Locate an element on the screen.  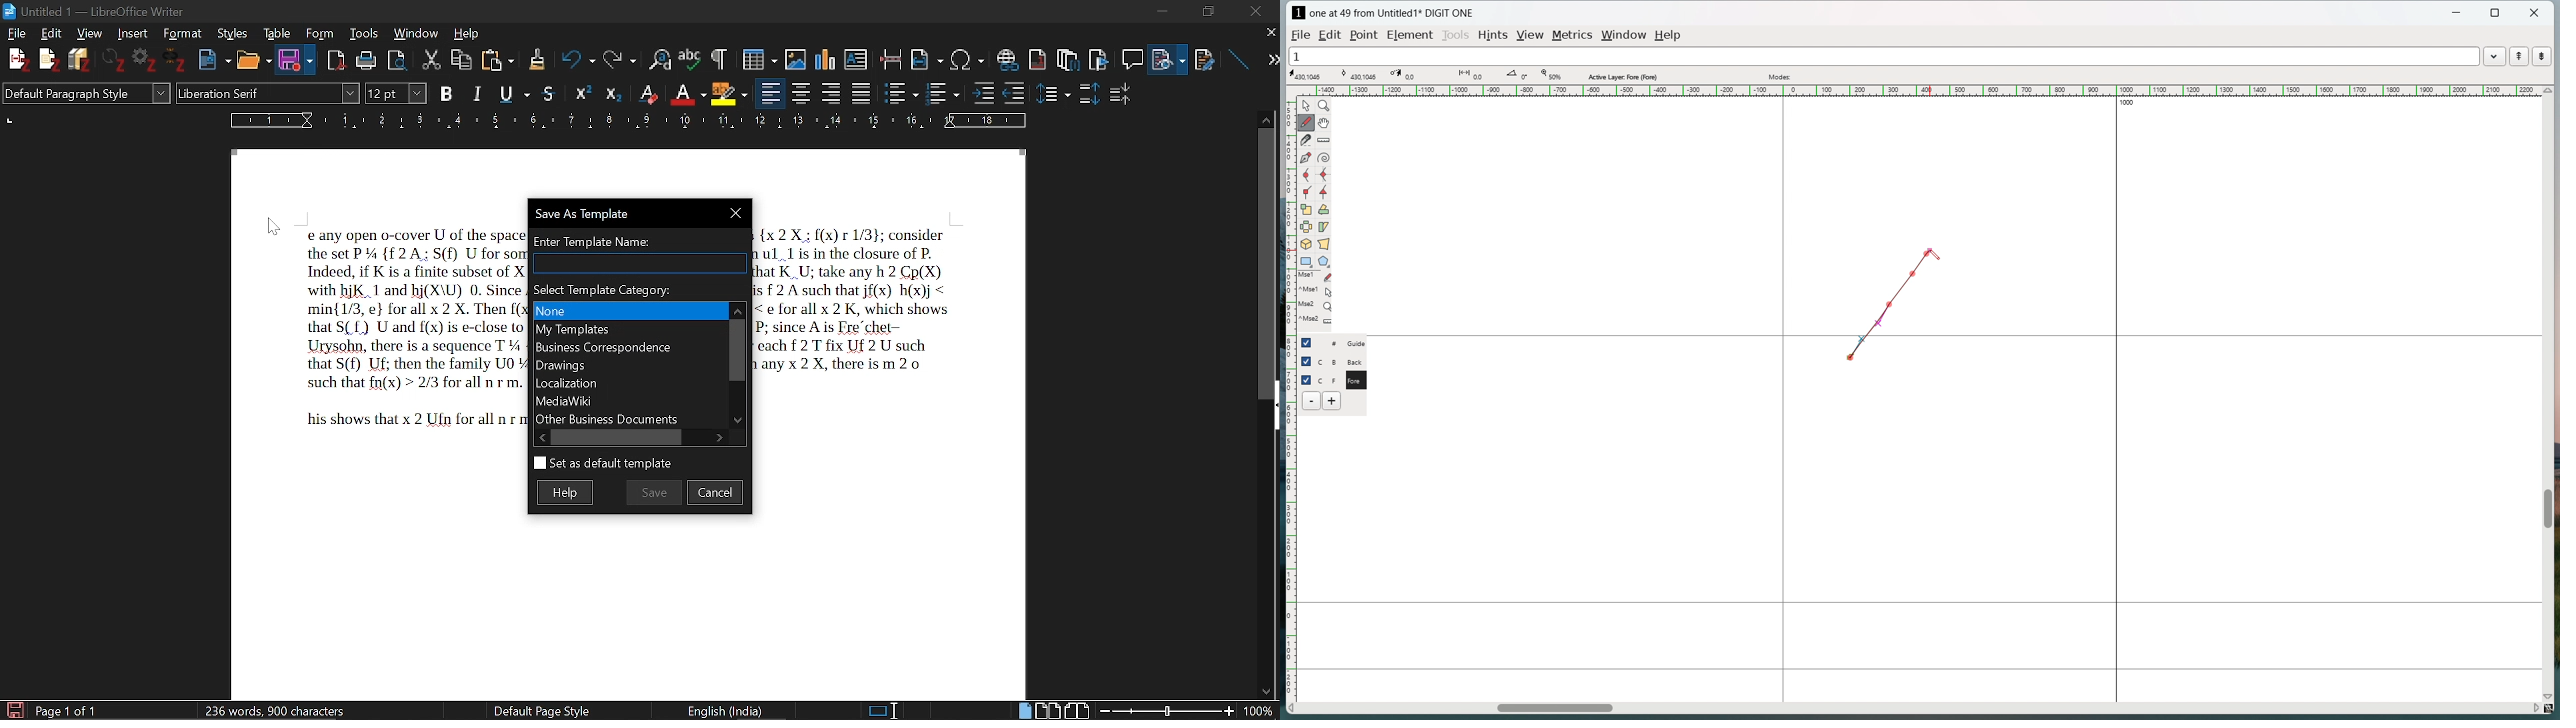
Underline options is located at coordinates (512, 91).